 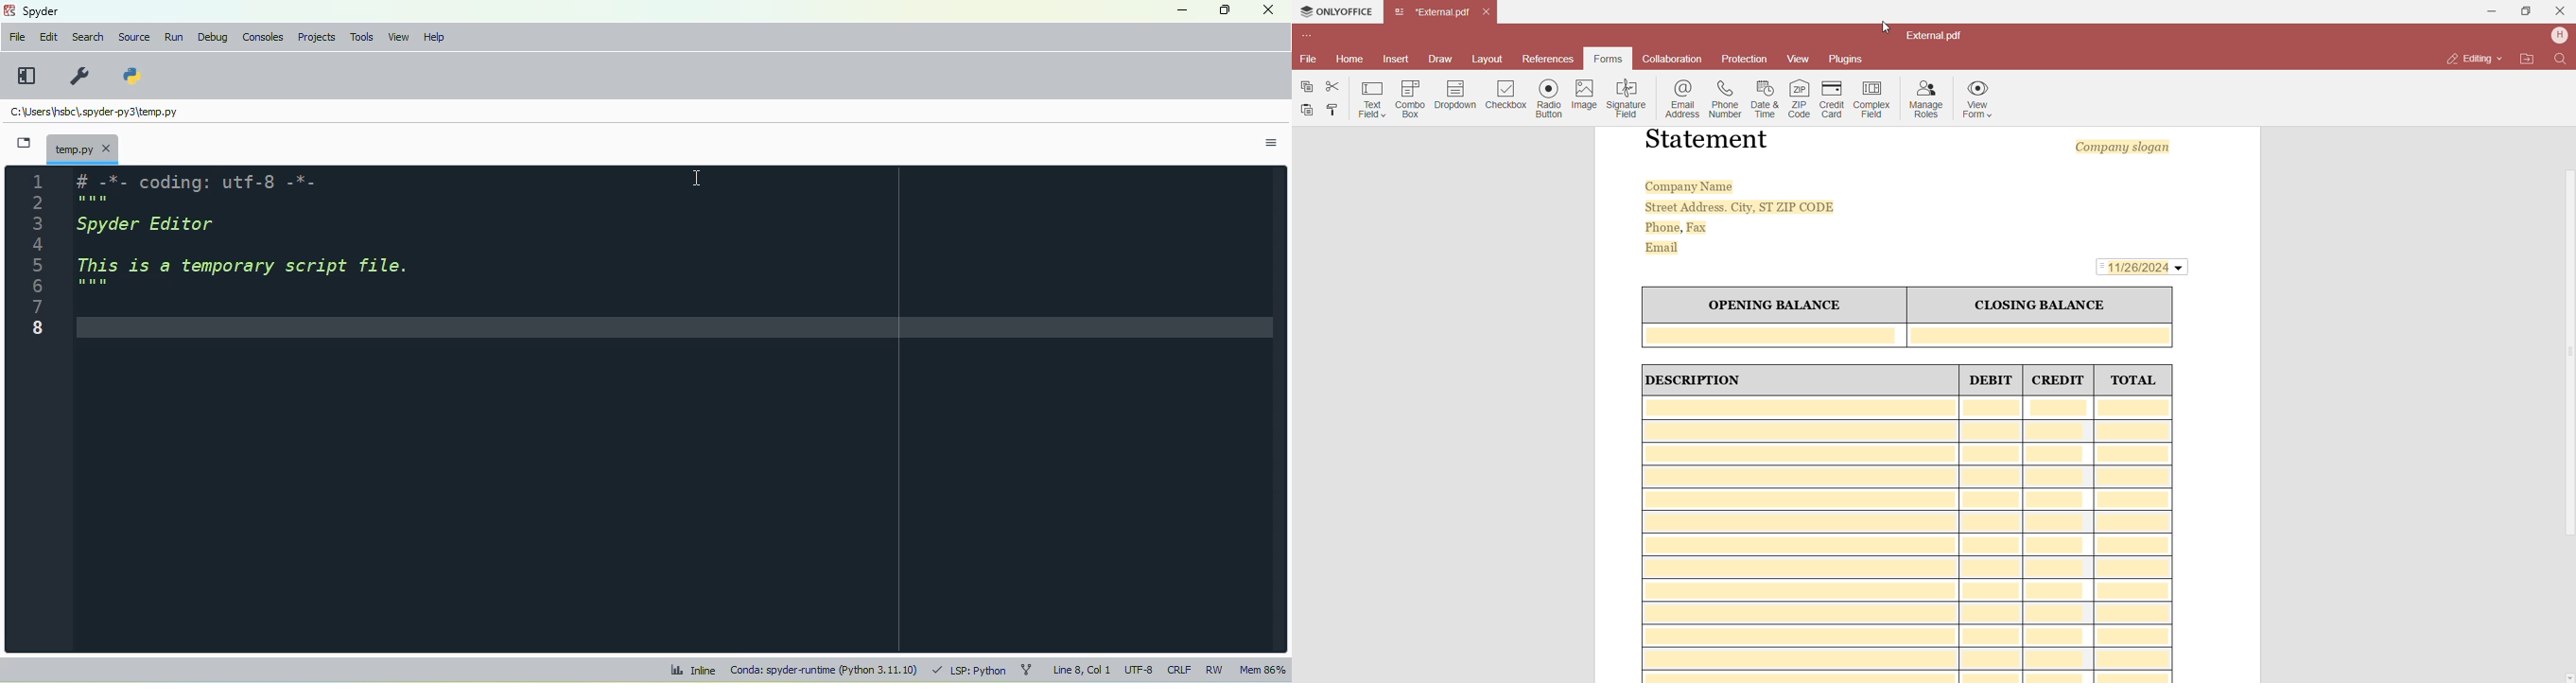 What do you see at coordinates (361, 37) in the screenshot?
I see `tools` at bounding box center [361, 37].